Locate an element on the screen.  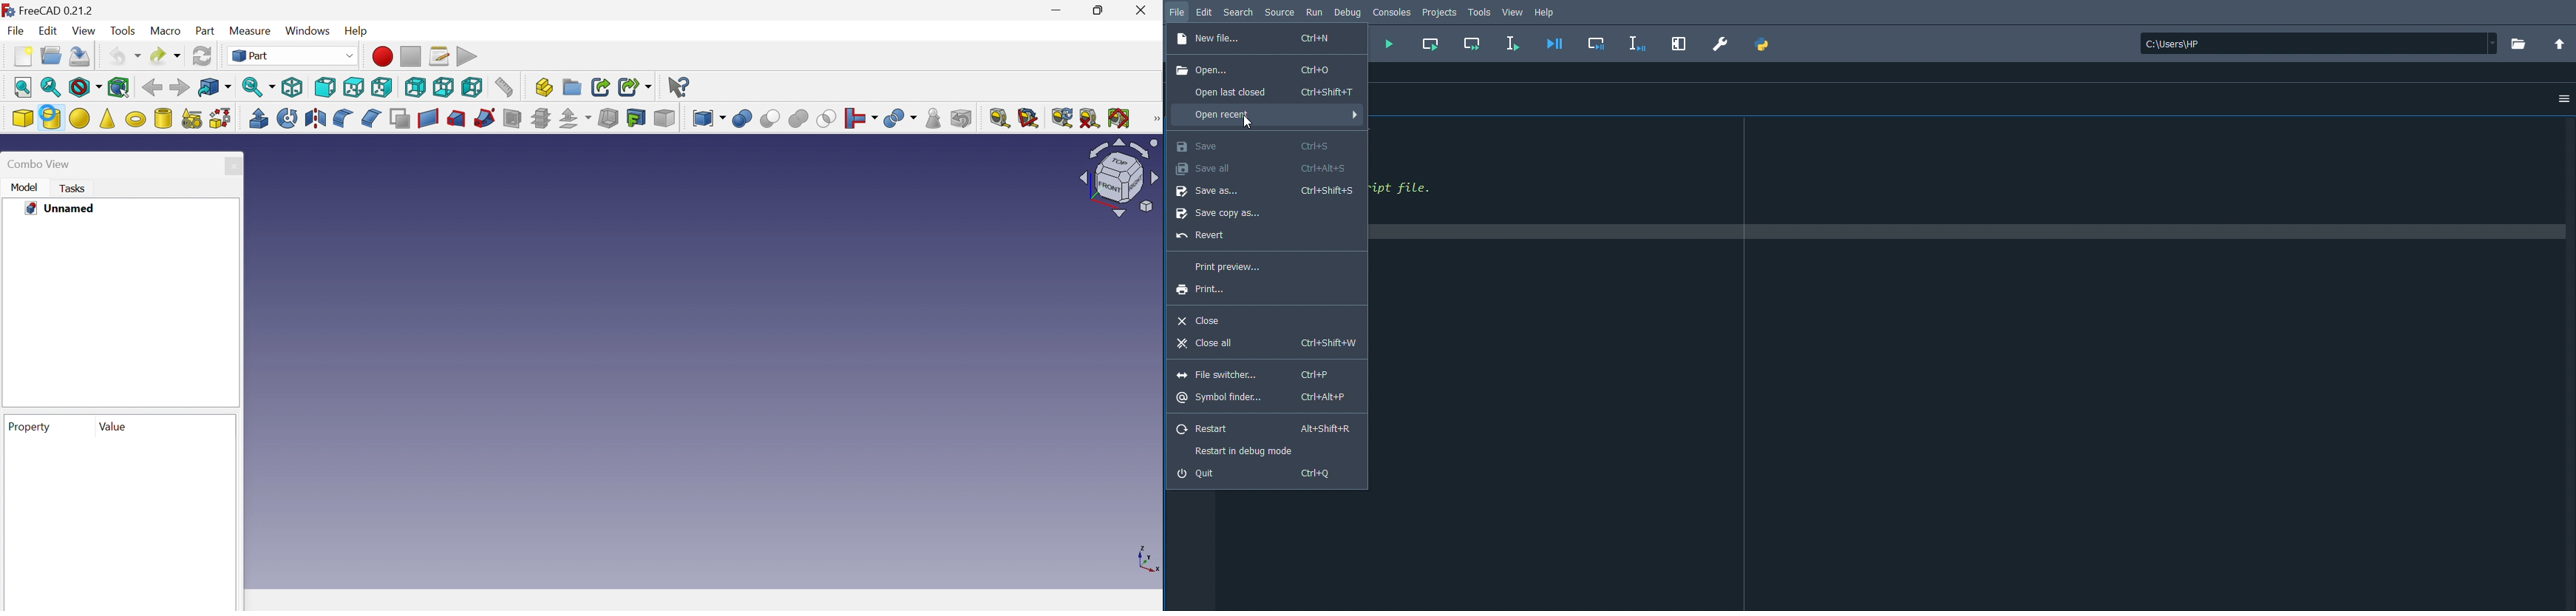
Symbol finder is located at coordinates (1263, 398).